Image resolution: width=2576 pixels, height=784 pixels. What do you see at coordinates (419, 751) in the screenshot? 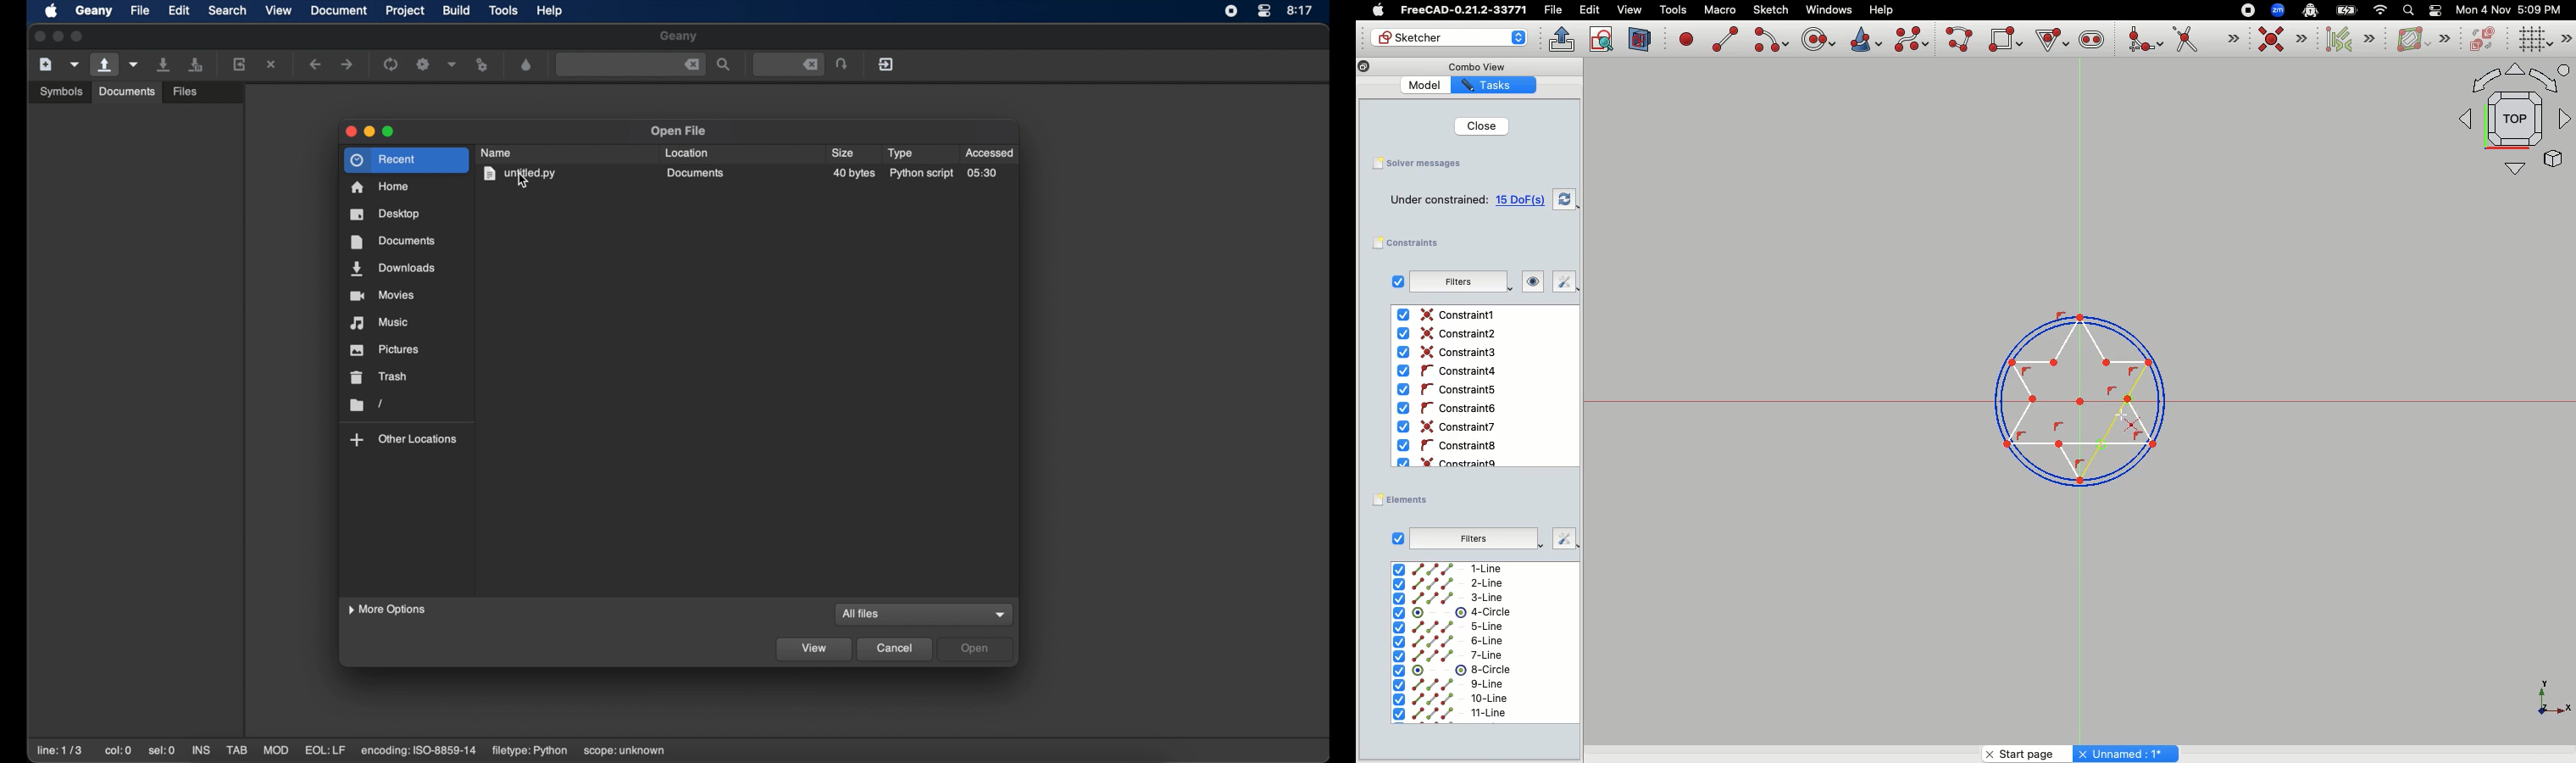
I see `encoding` at bounding box center [419, 751].